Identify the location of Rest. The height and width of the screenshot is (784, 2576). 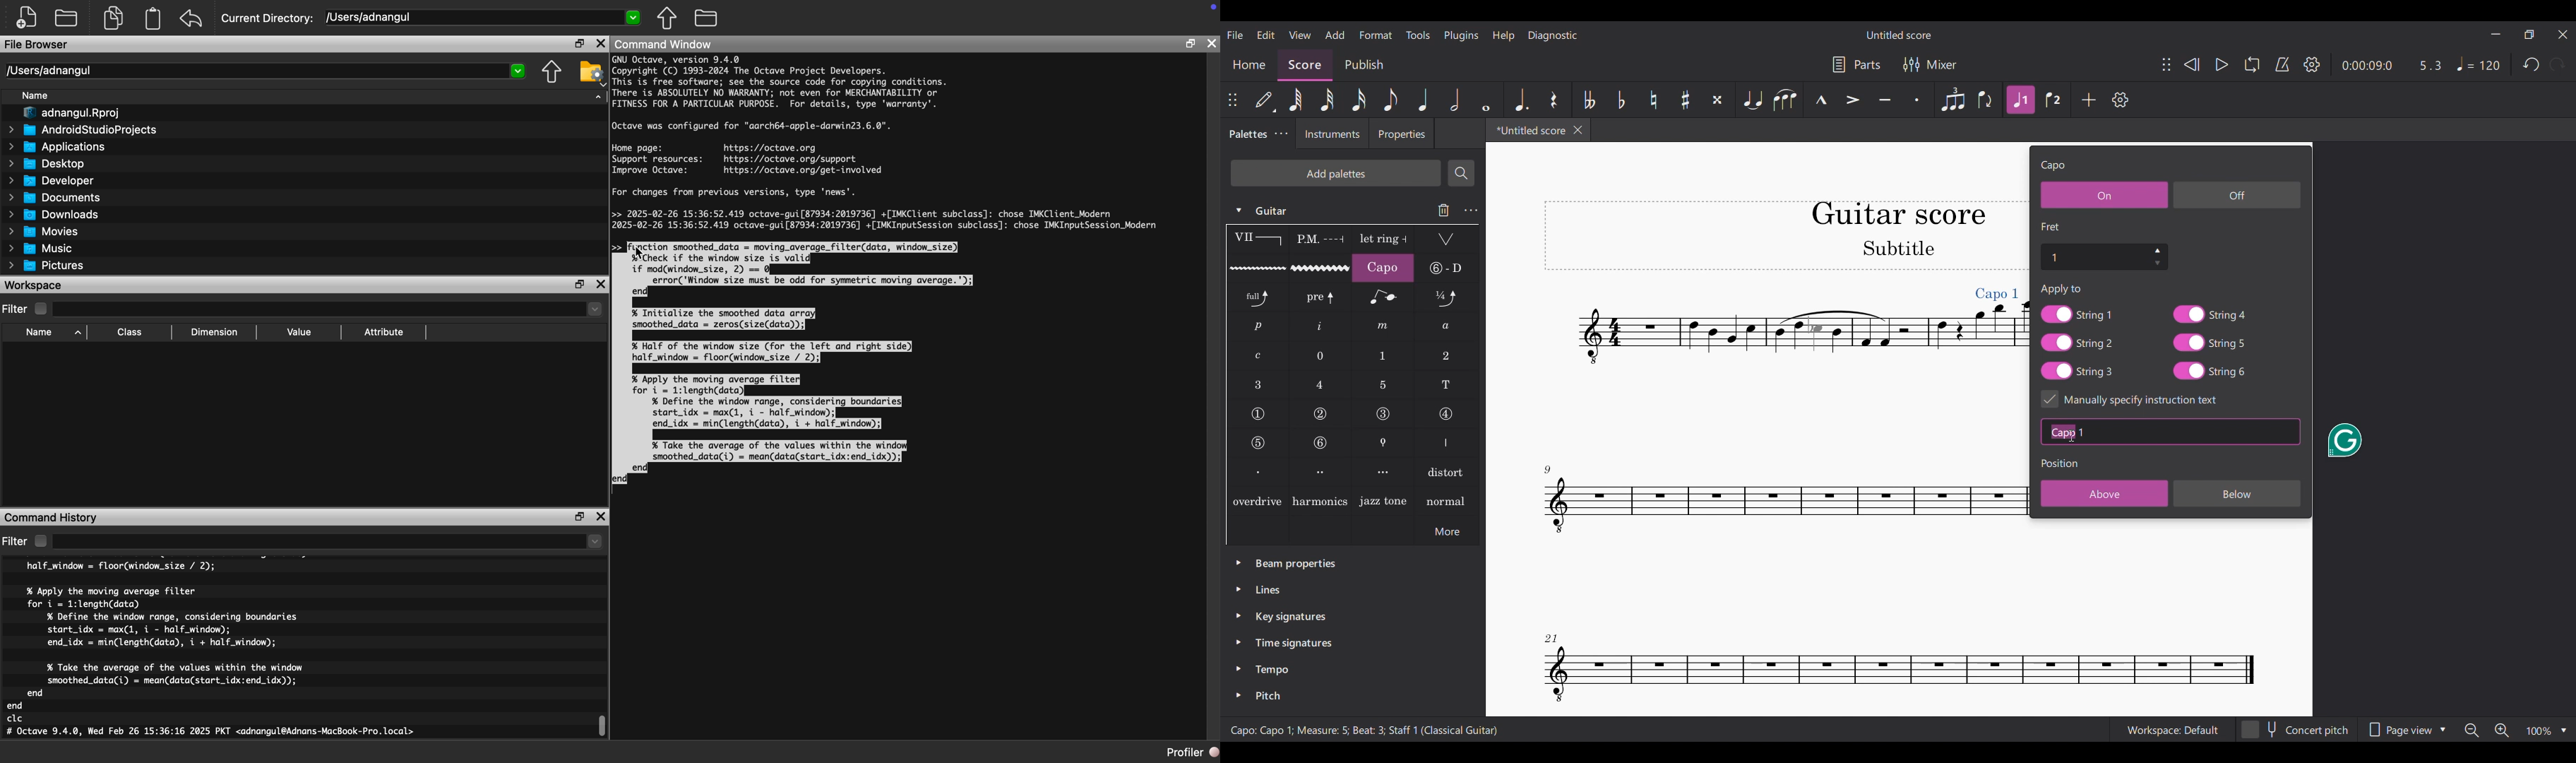
(1554, 100).